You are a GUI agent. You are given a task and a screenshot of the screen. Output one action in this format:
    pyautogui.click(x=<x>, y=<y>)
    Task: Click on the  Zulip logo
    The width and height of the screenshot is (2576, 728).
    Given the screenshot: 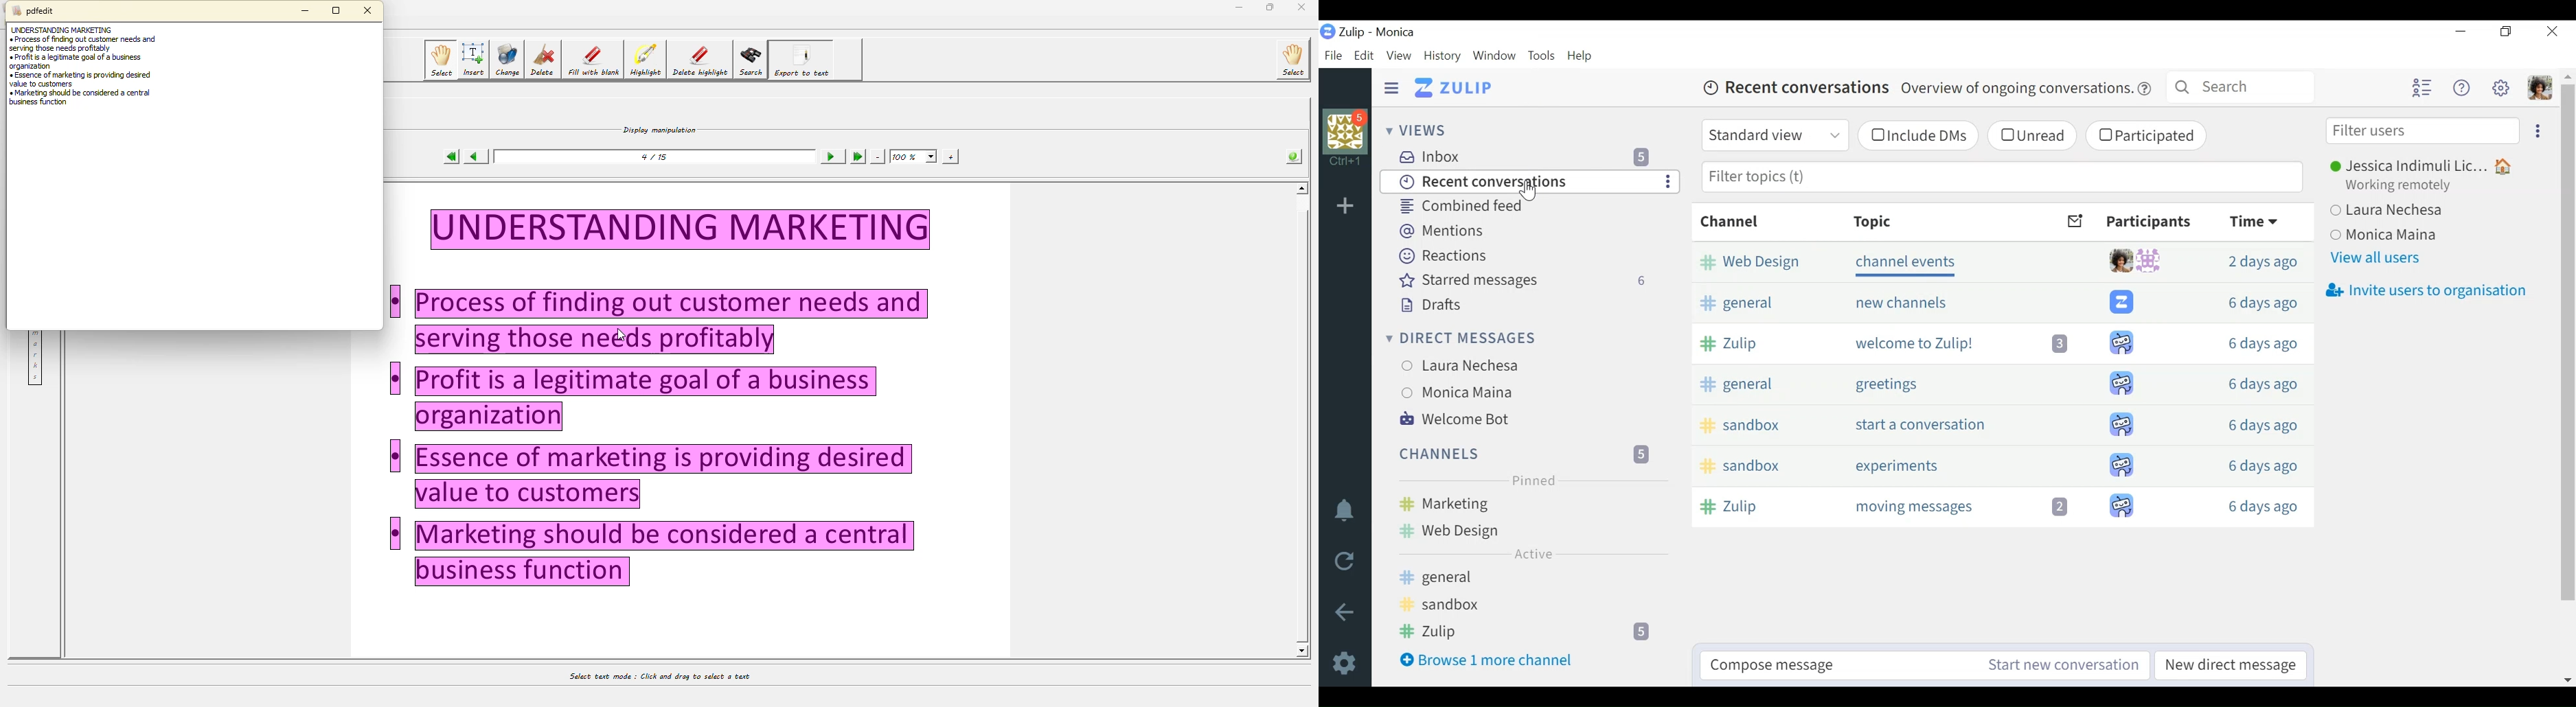 What is the action you would take?
    pyautogui.click(x=1328, y=31)
    